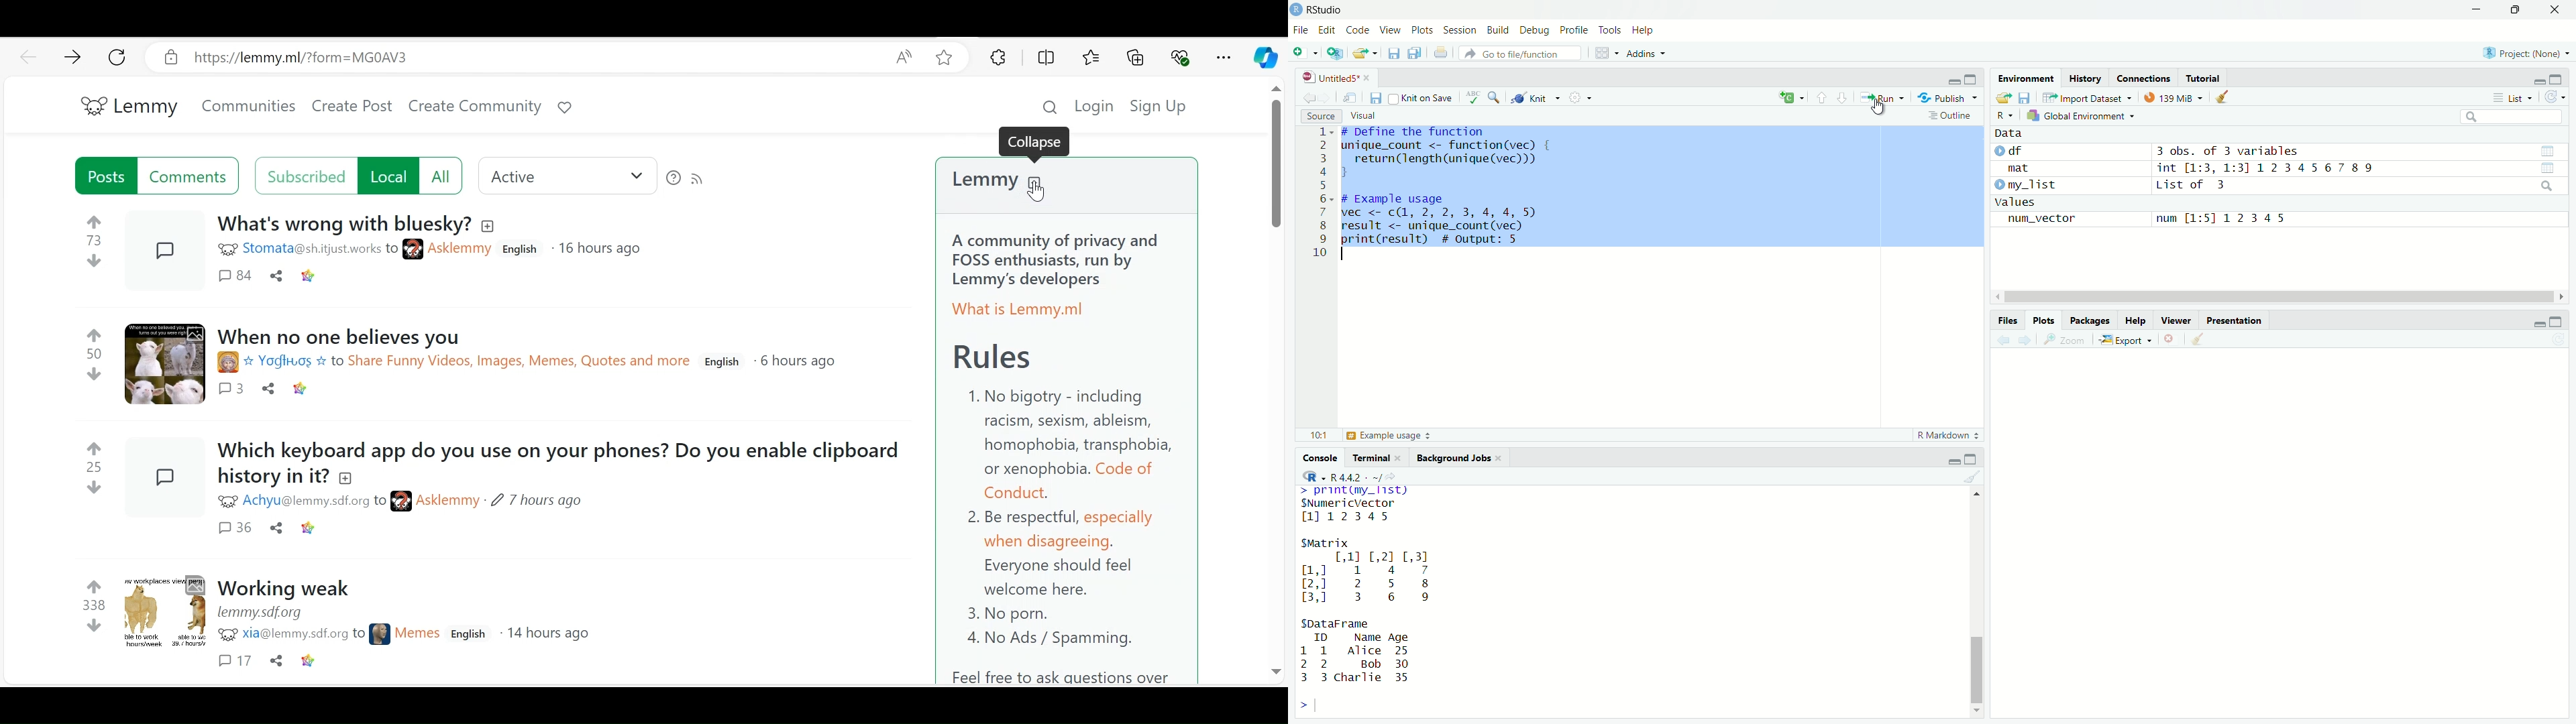 The image size is (2576, 728). What do you see at coordinates (1365, 115) in the screenshot?
I see `Visual` at bounding box center [1365, 115].